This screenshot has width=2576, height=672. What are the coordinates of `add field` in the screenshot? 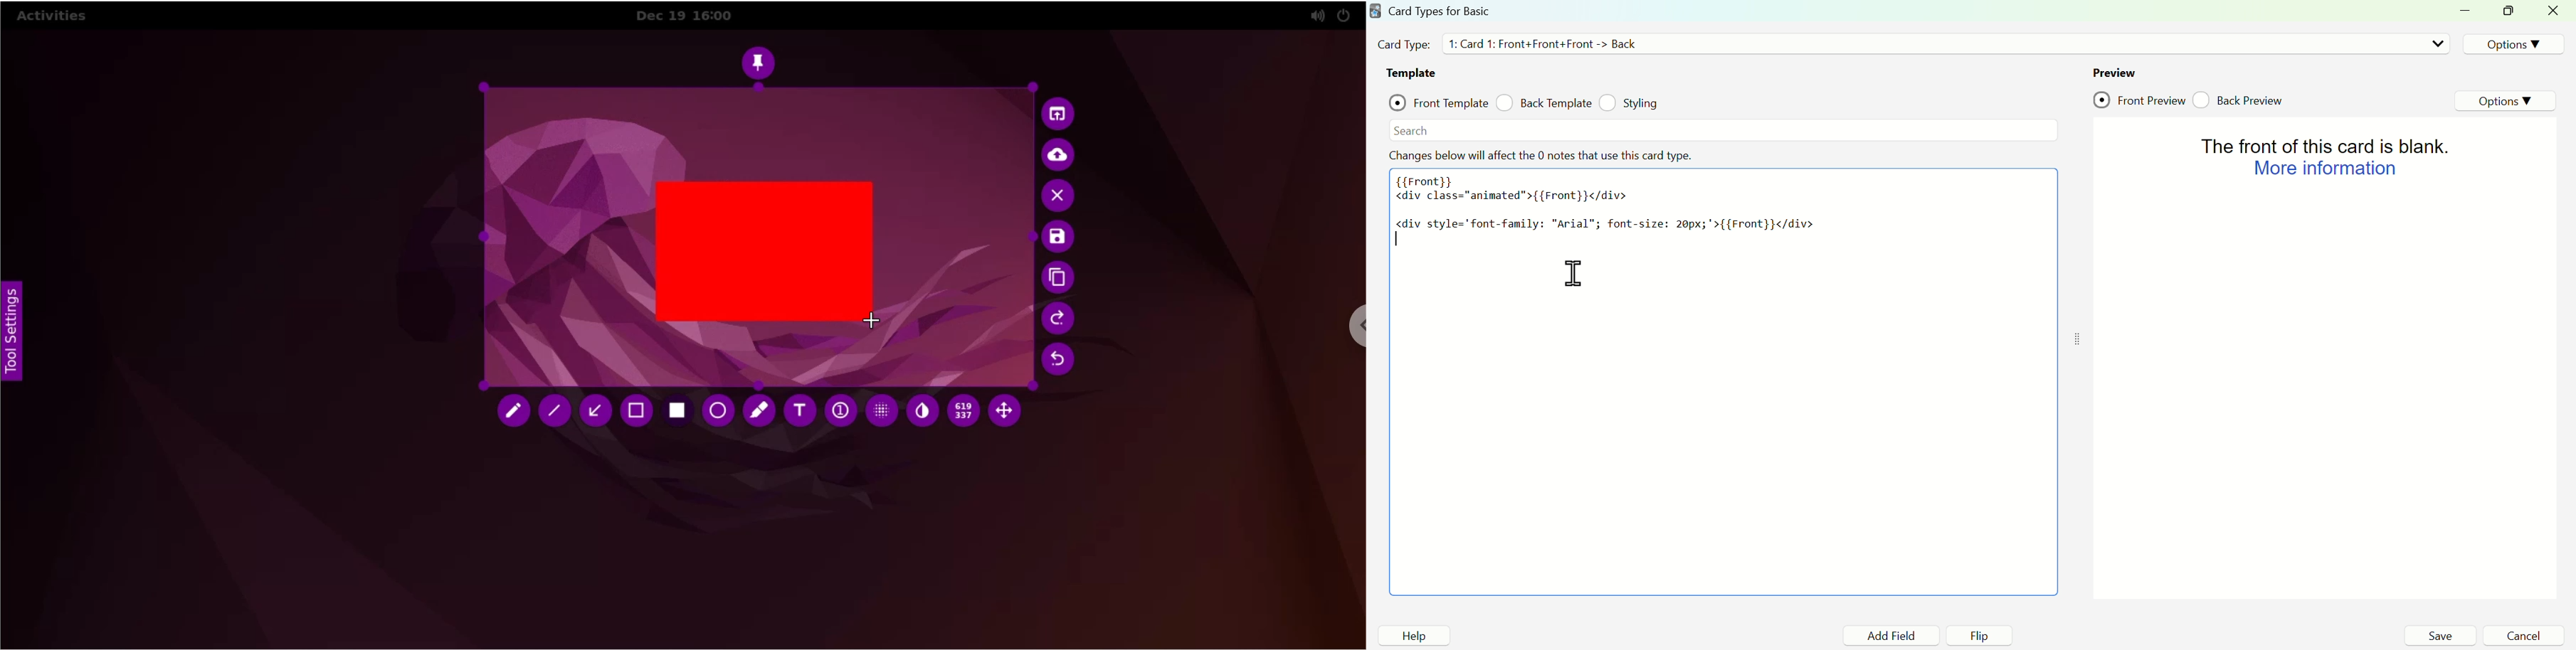 It's located at (1889, 636).